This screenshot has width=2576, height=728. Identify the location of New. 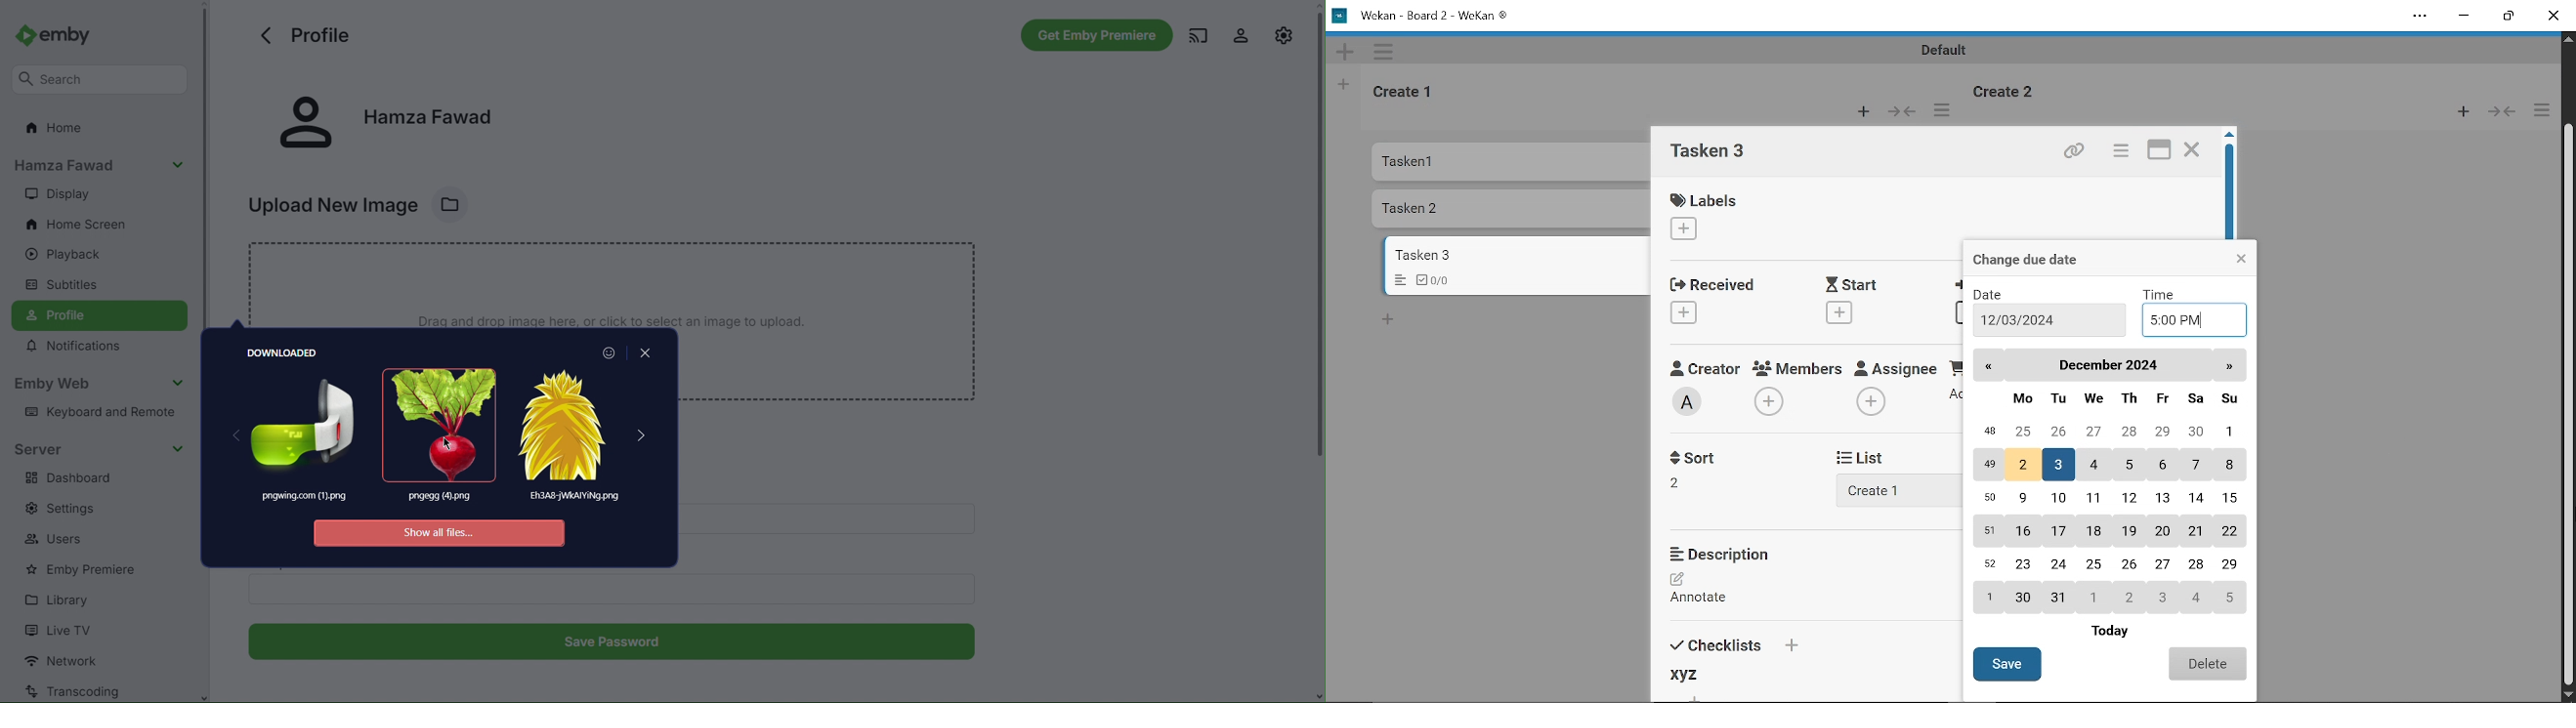
(1344, 51).